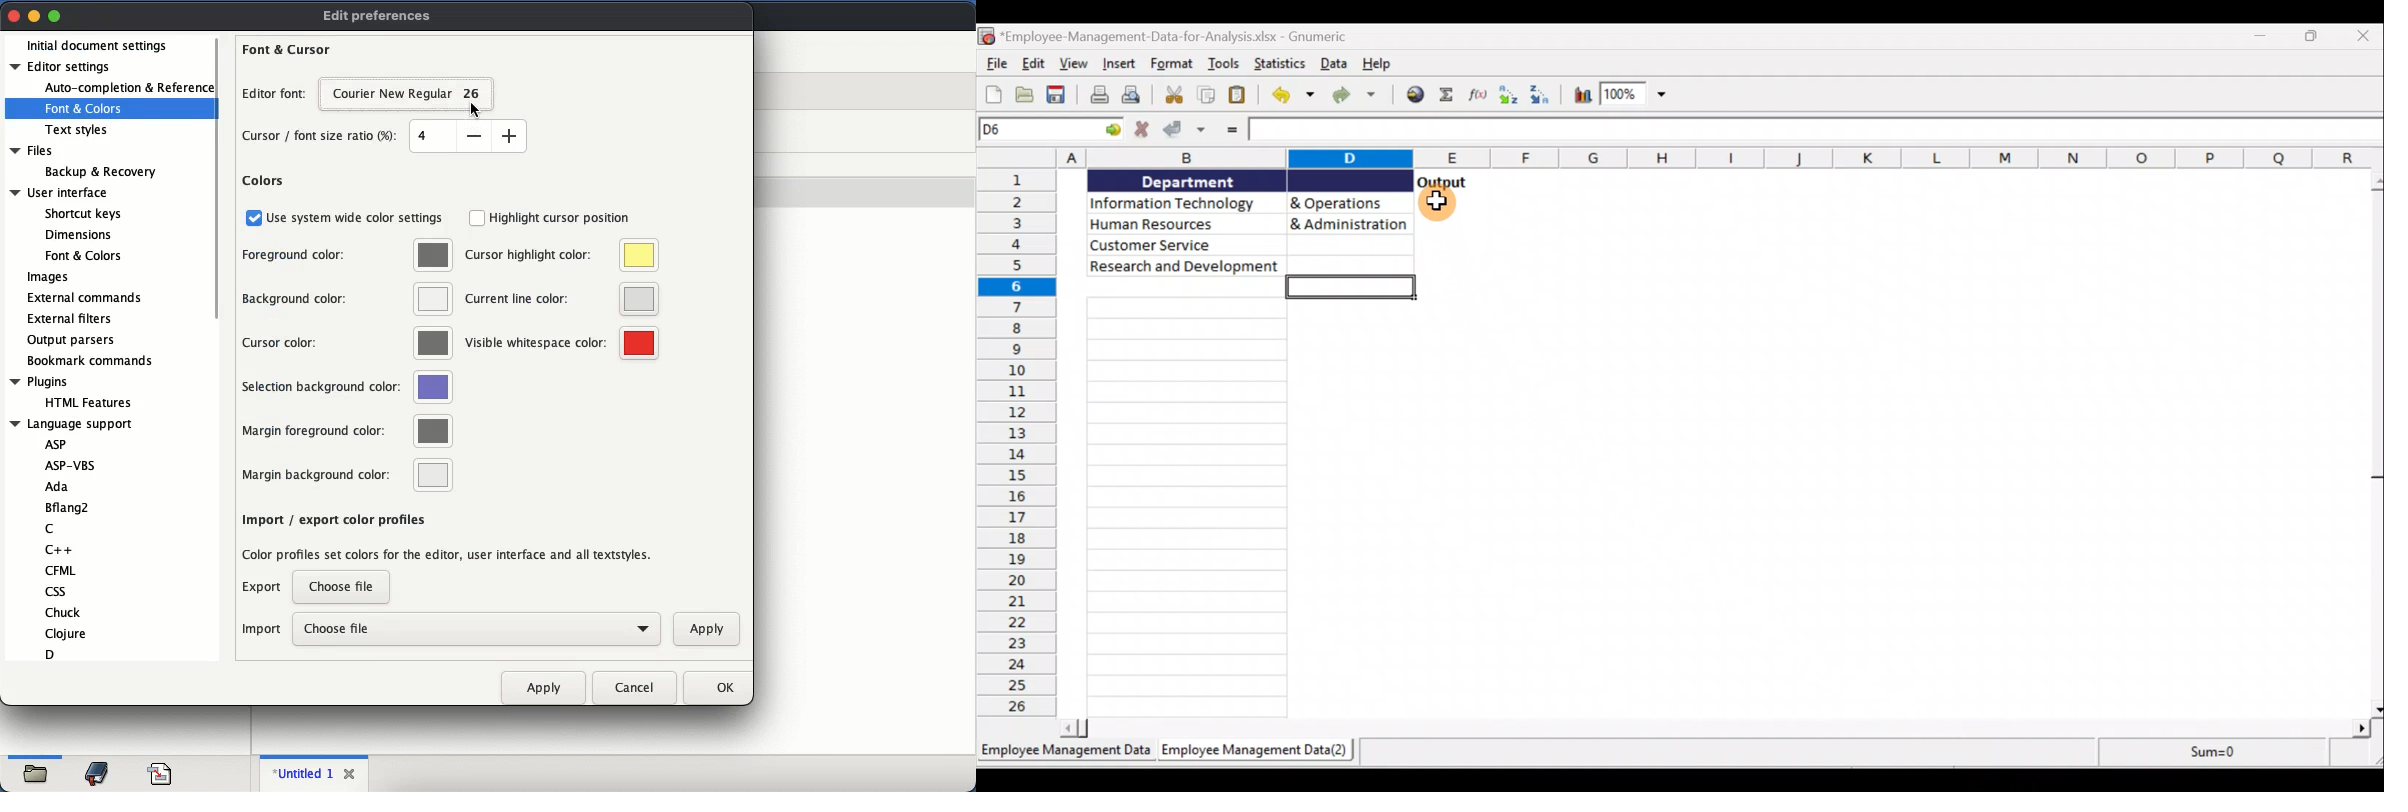 This screenshot has height=812, width=2408. Describe the element at coordinates (321, 136) in the screenshot. I see `cursor font size ratio` at that location.